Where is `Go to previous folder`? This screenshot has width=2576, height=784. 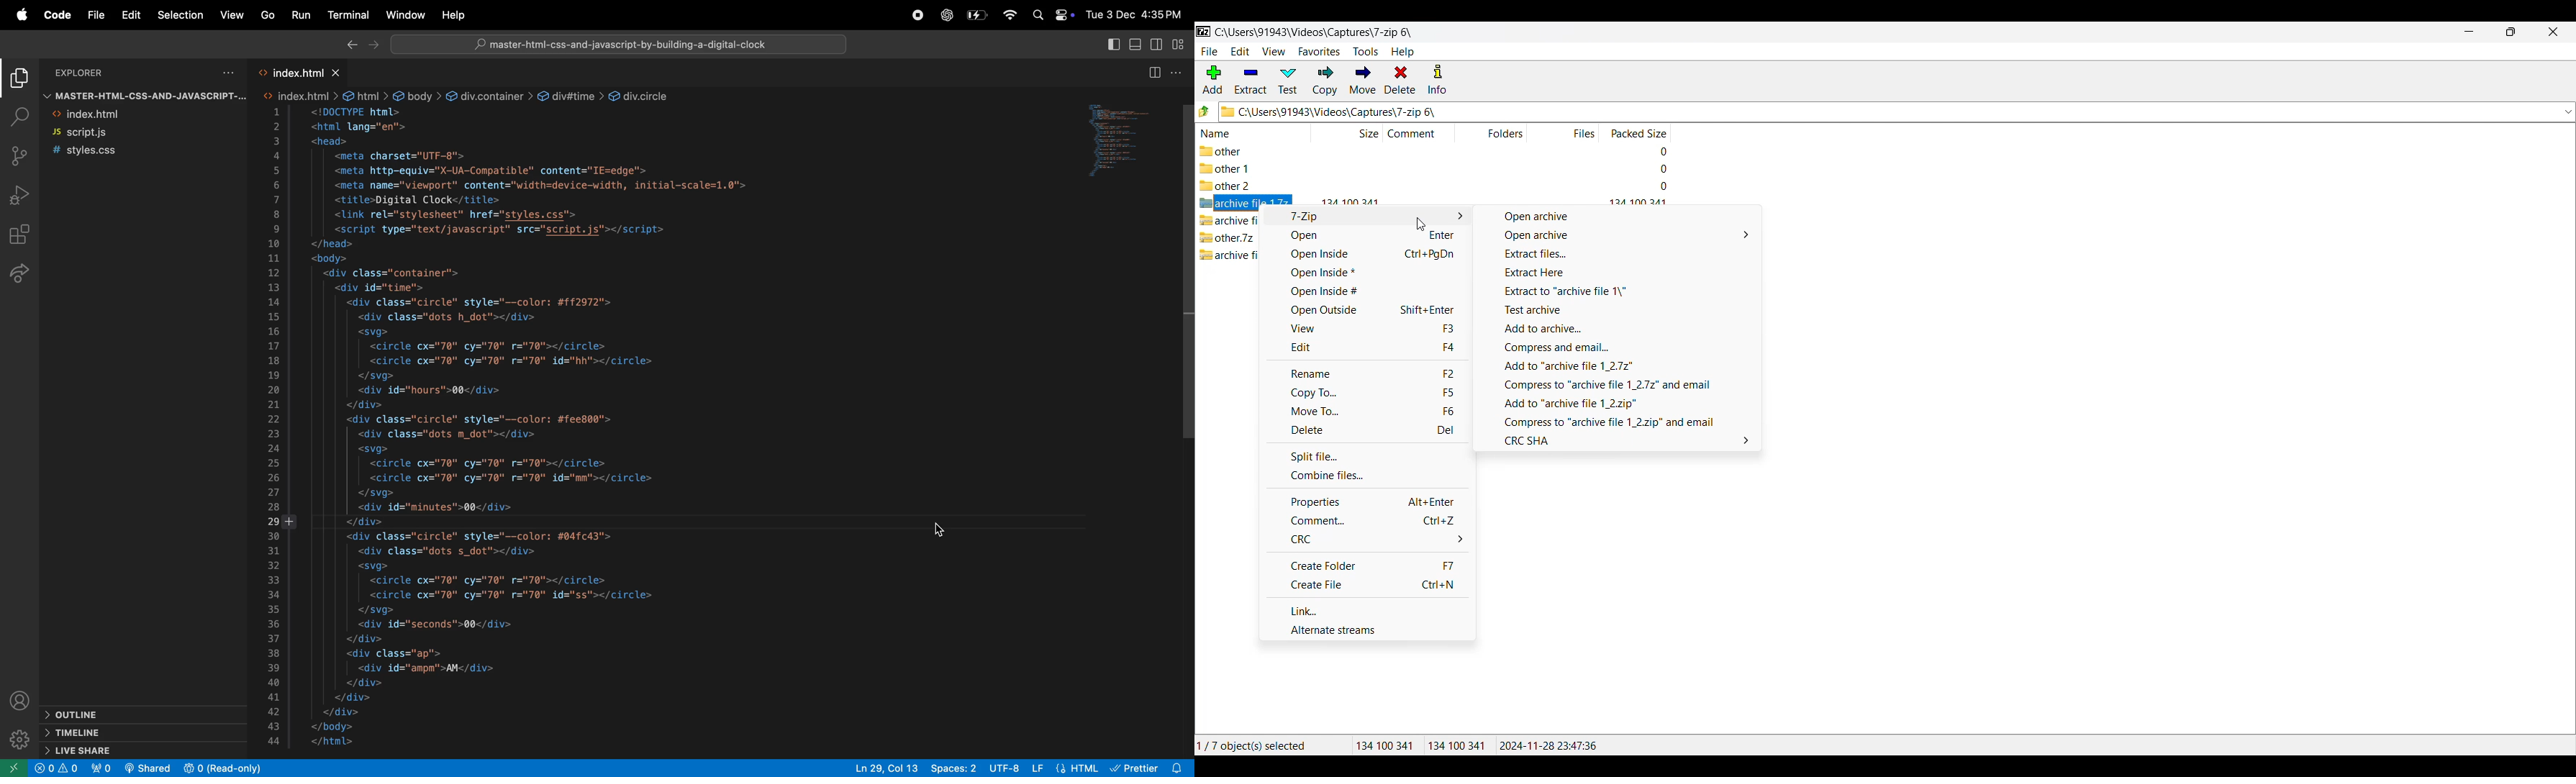 Go to previous folder is located at coordinates (1205, 111).